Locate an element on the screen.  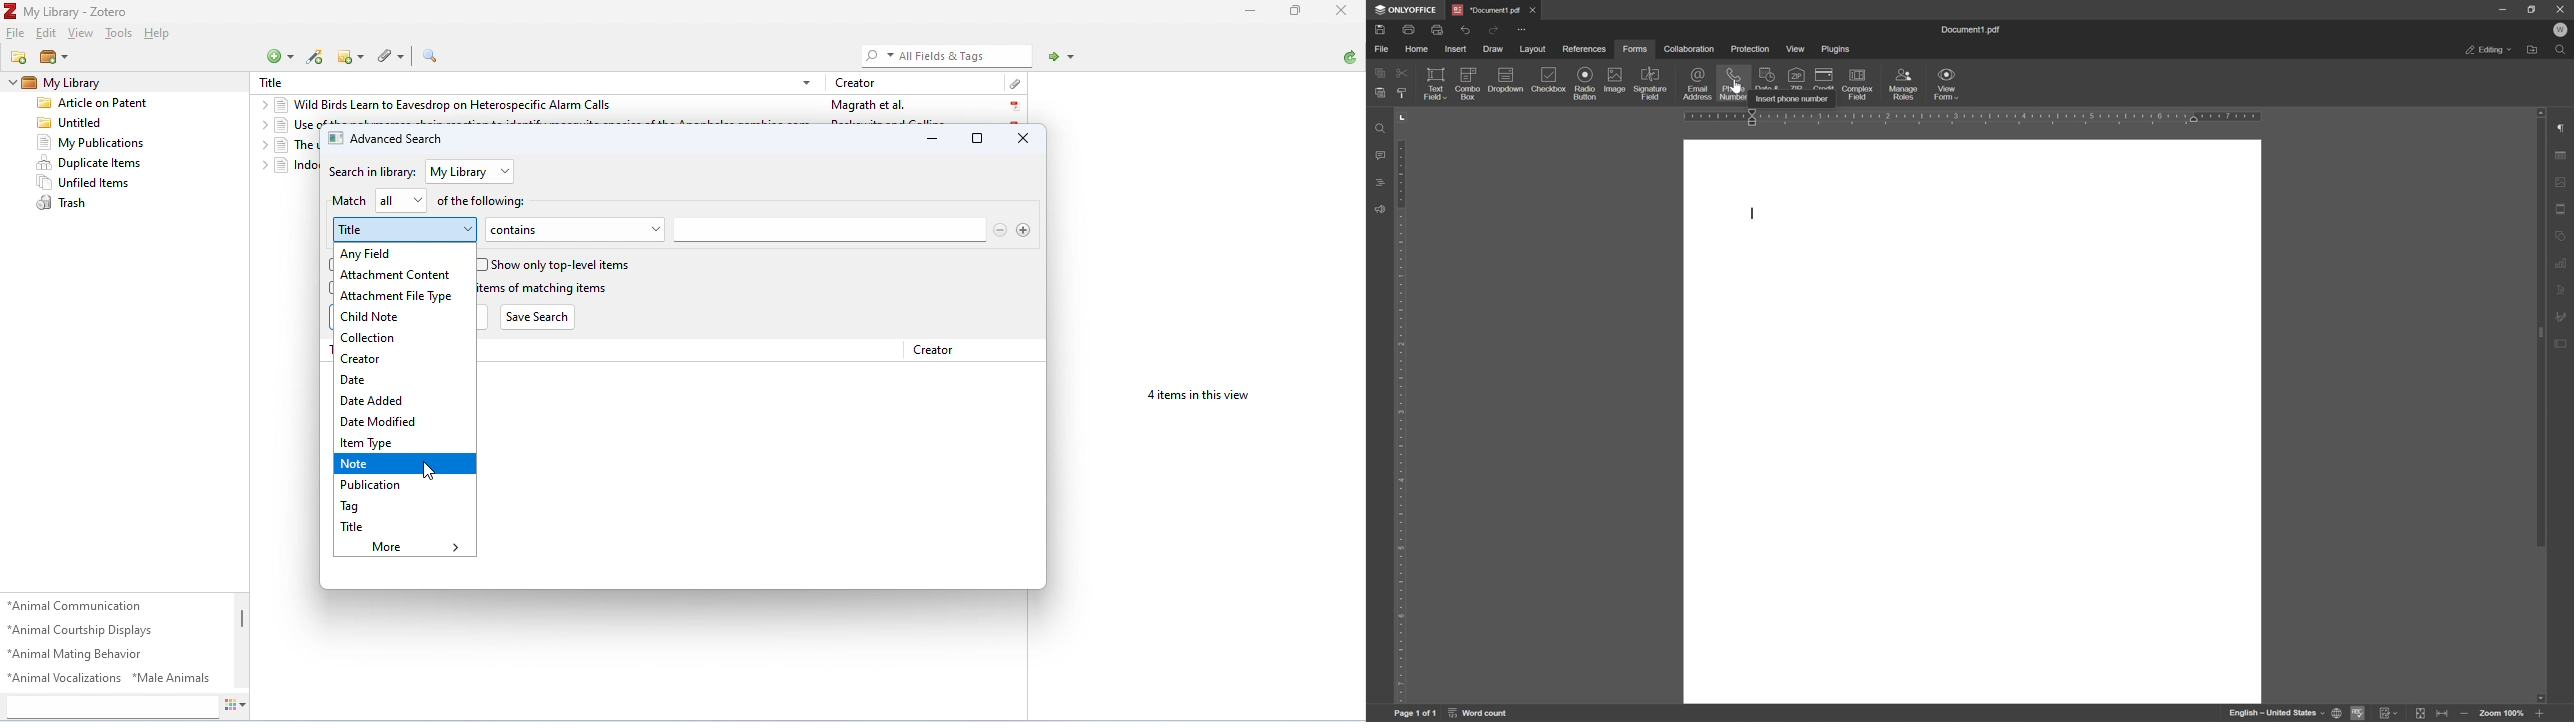
creator is located at coordinates (365, 361).